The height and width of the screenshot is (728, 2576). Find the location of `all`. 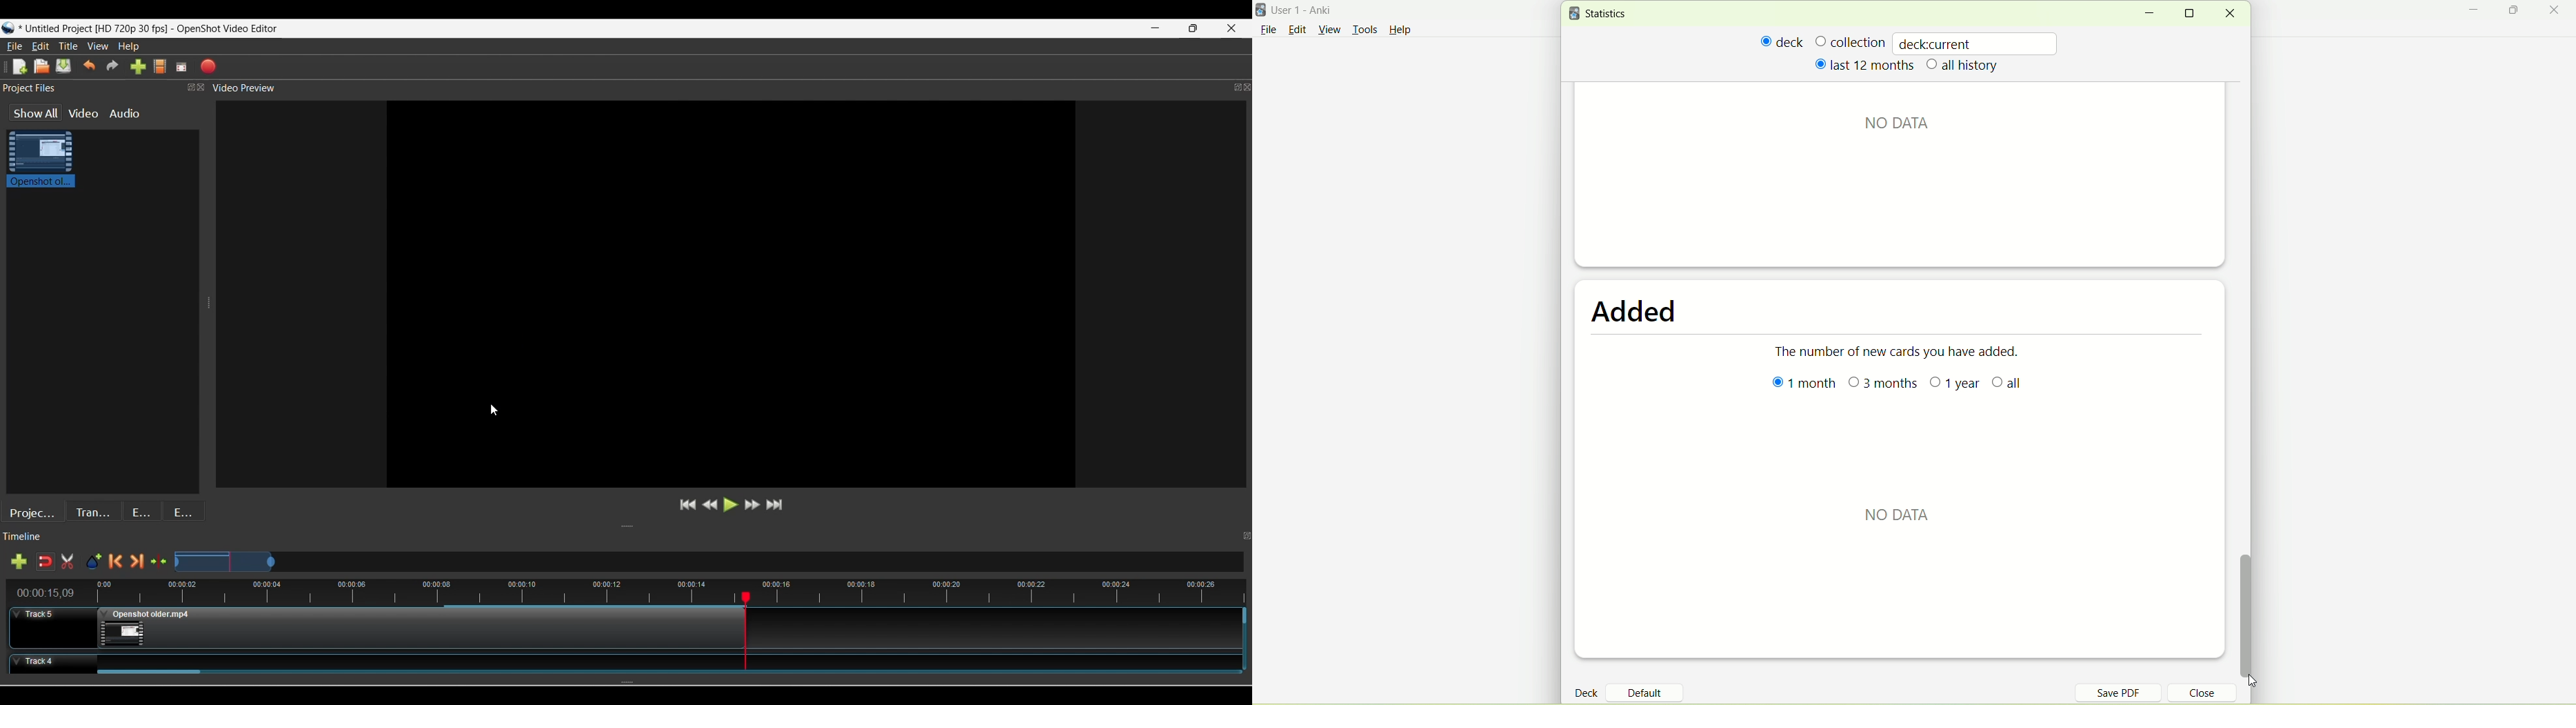

all is located at coordinates (2019, 388).